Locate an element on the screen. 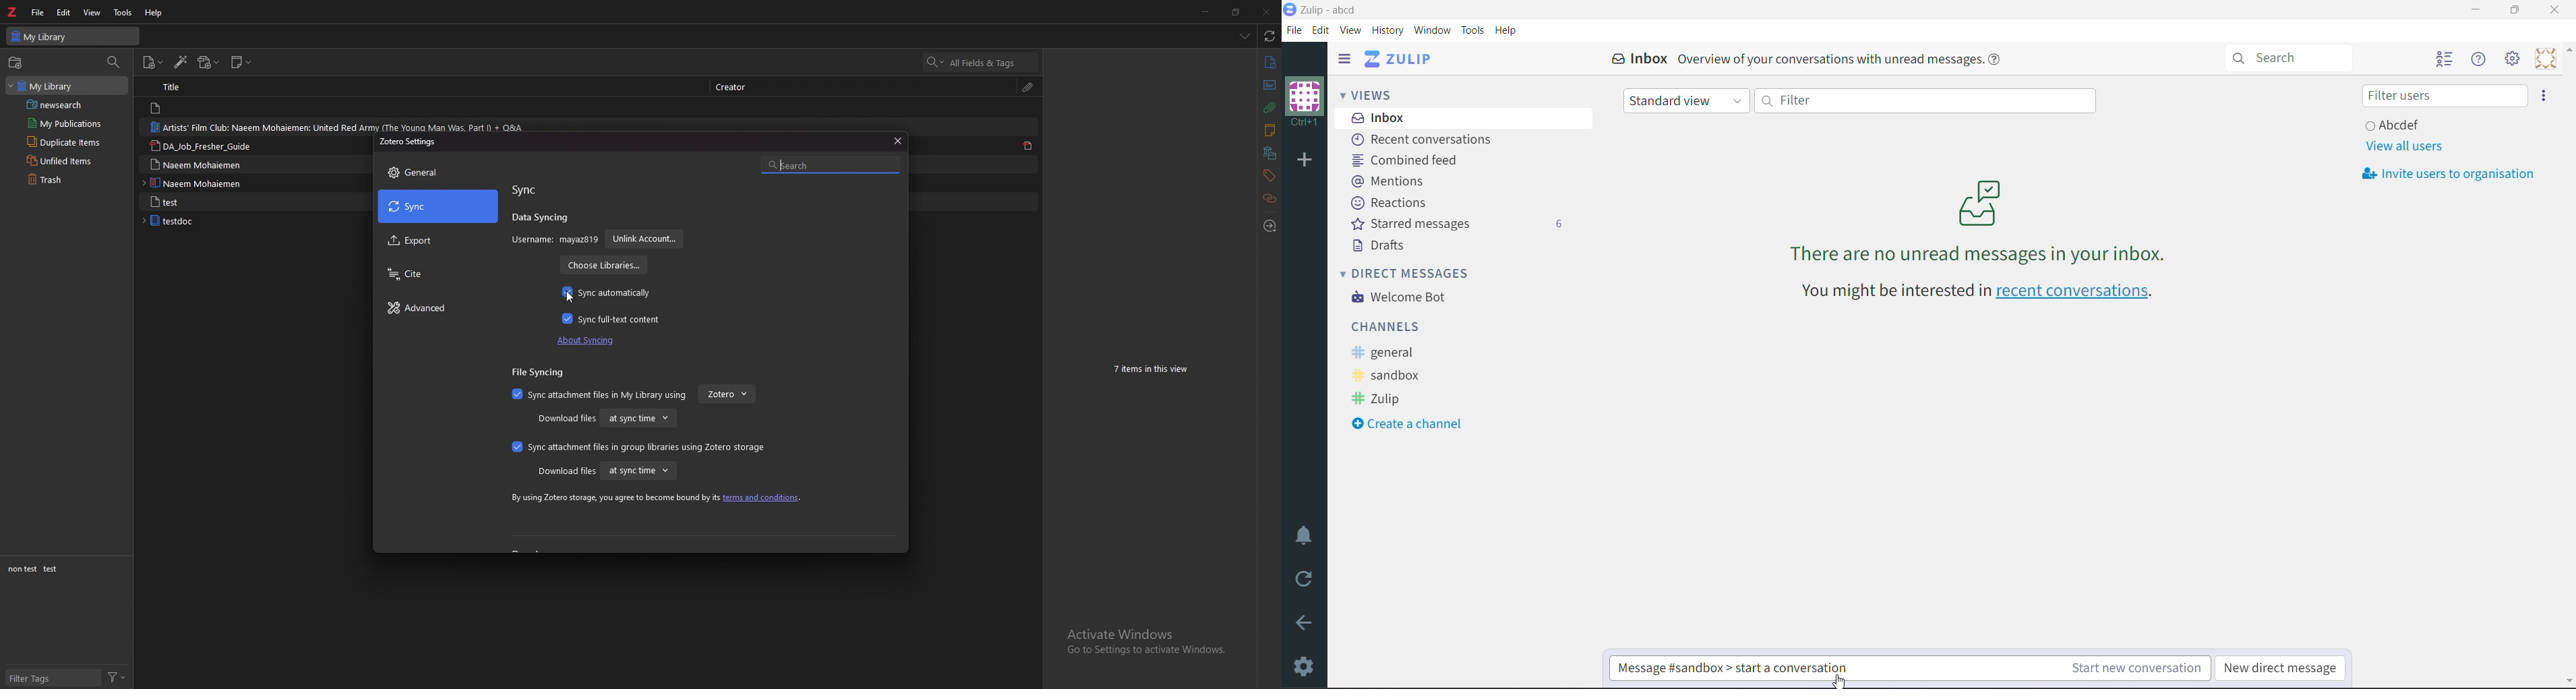 This screenshot has height=700, width=2576. export is located at coordinates (438, 242).